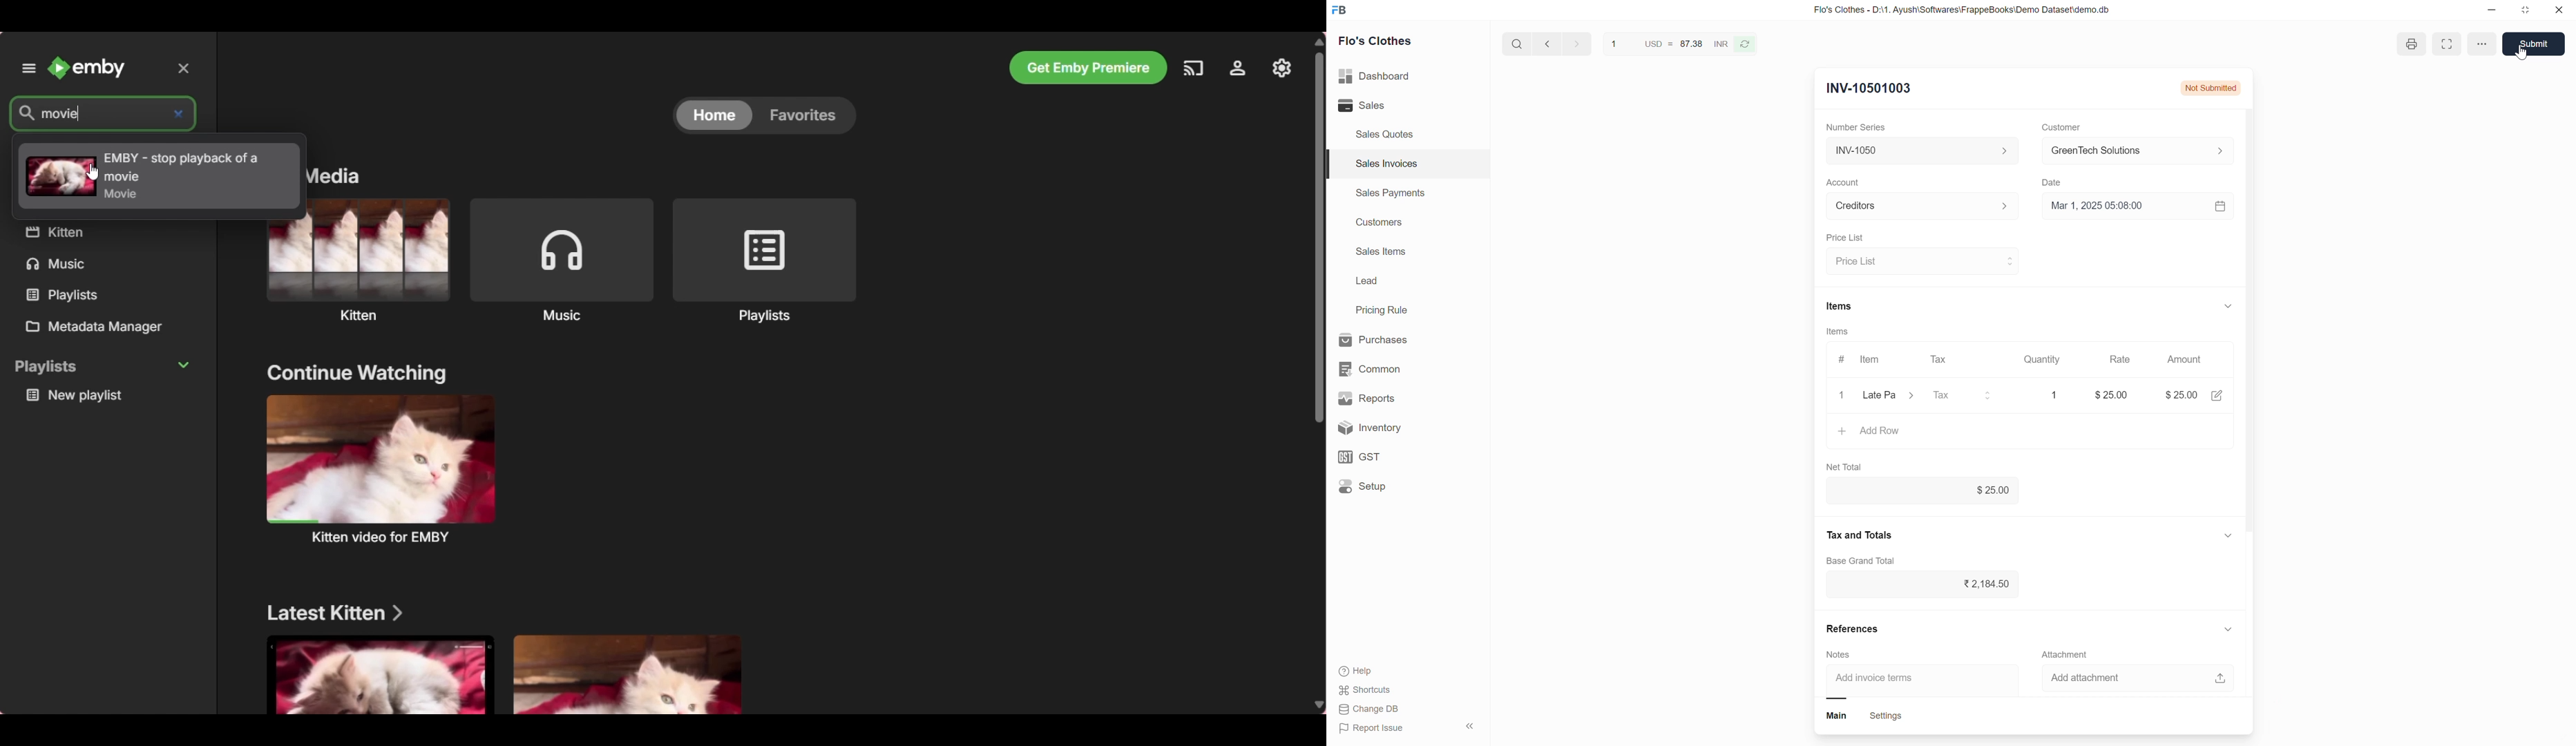 Image resolution: width=2576 pixels, height=756 pixels. Describe the element at coordinates (2121, 360) in the screenshot. I see `Rate` at that location.